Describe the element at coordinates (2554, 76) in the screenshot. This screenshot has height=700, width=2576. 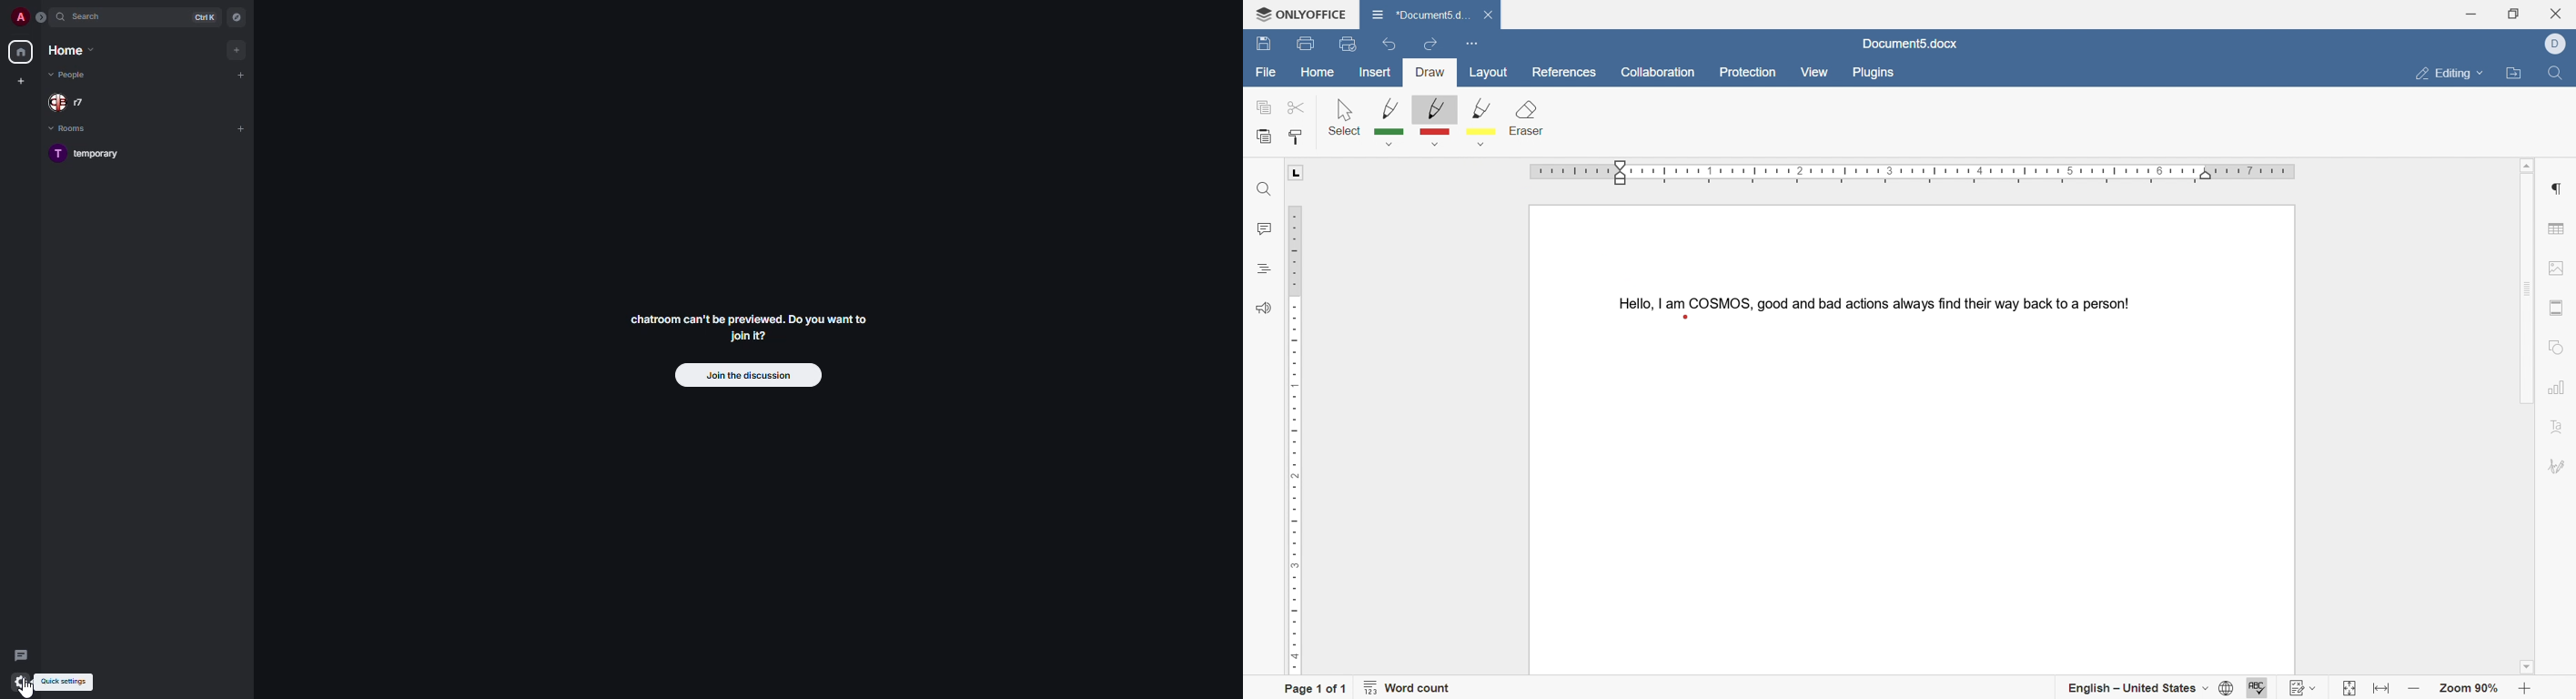
I see `find` at that location.